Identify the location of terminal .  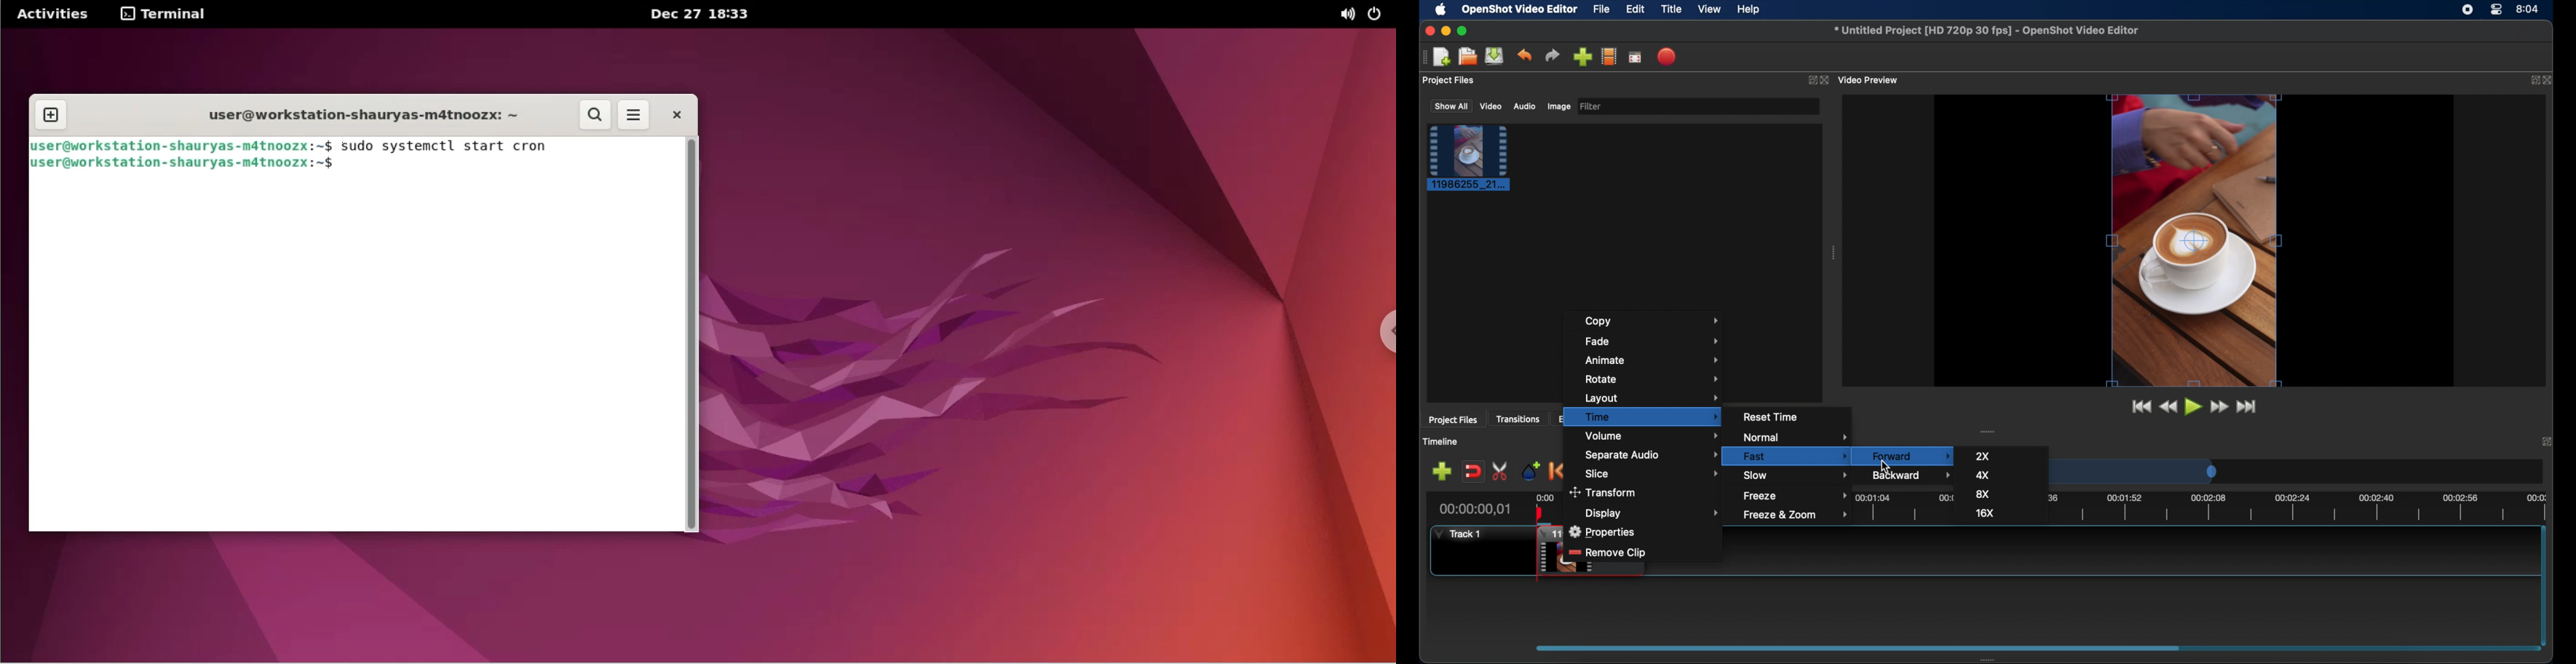
(170, 15).